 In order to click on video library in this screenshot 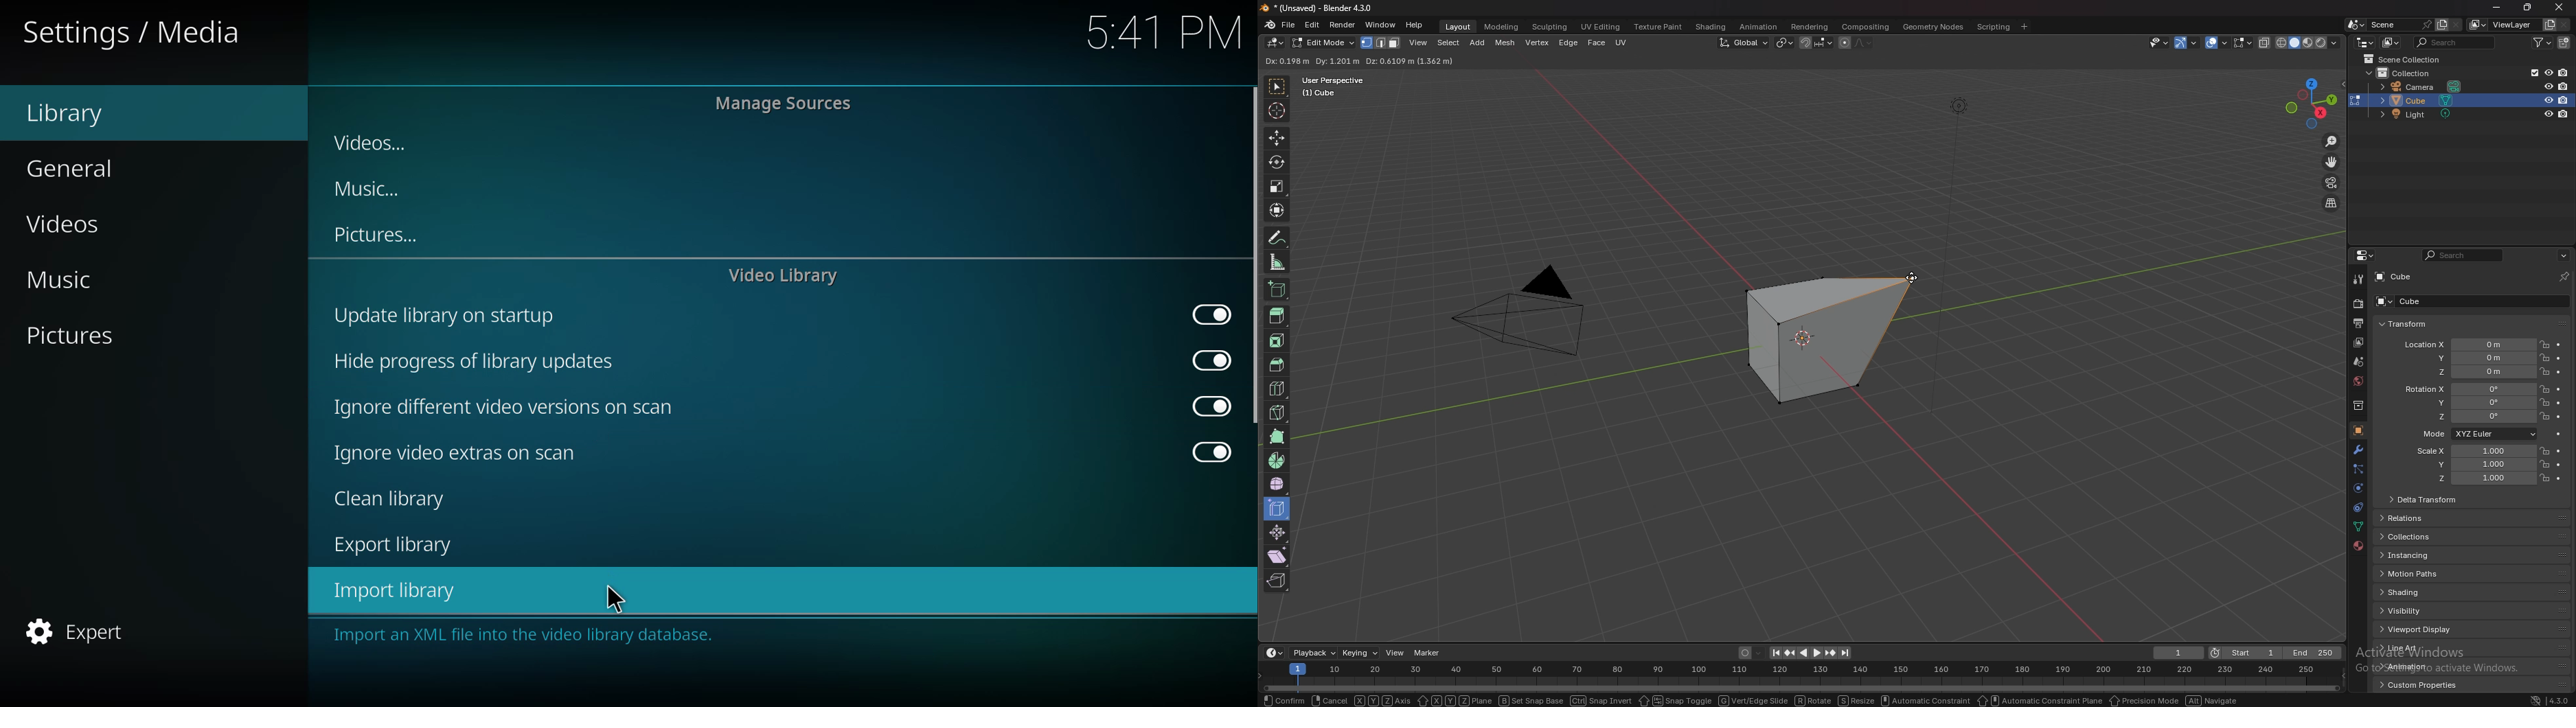, I will do `click(775, 277)`.